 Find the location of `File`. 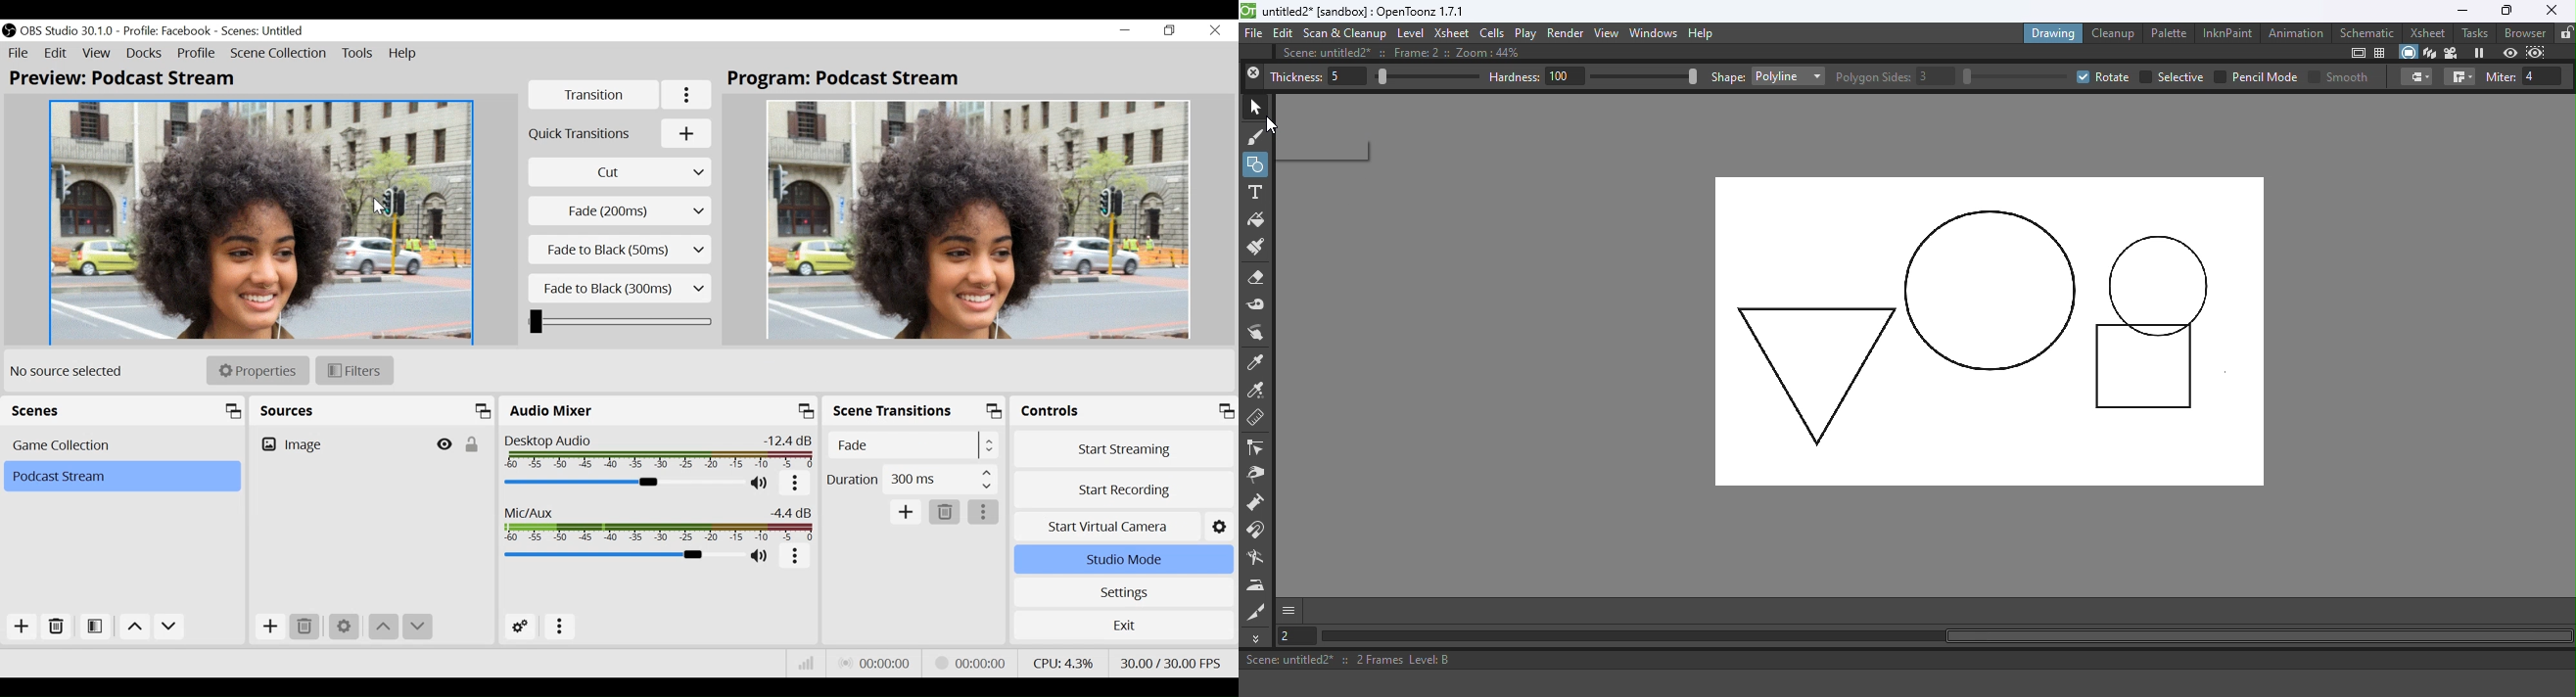

File is located at coordinates (19, 54).